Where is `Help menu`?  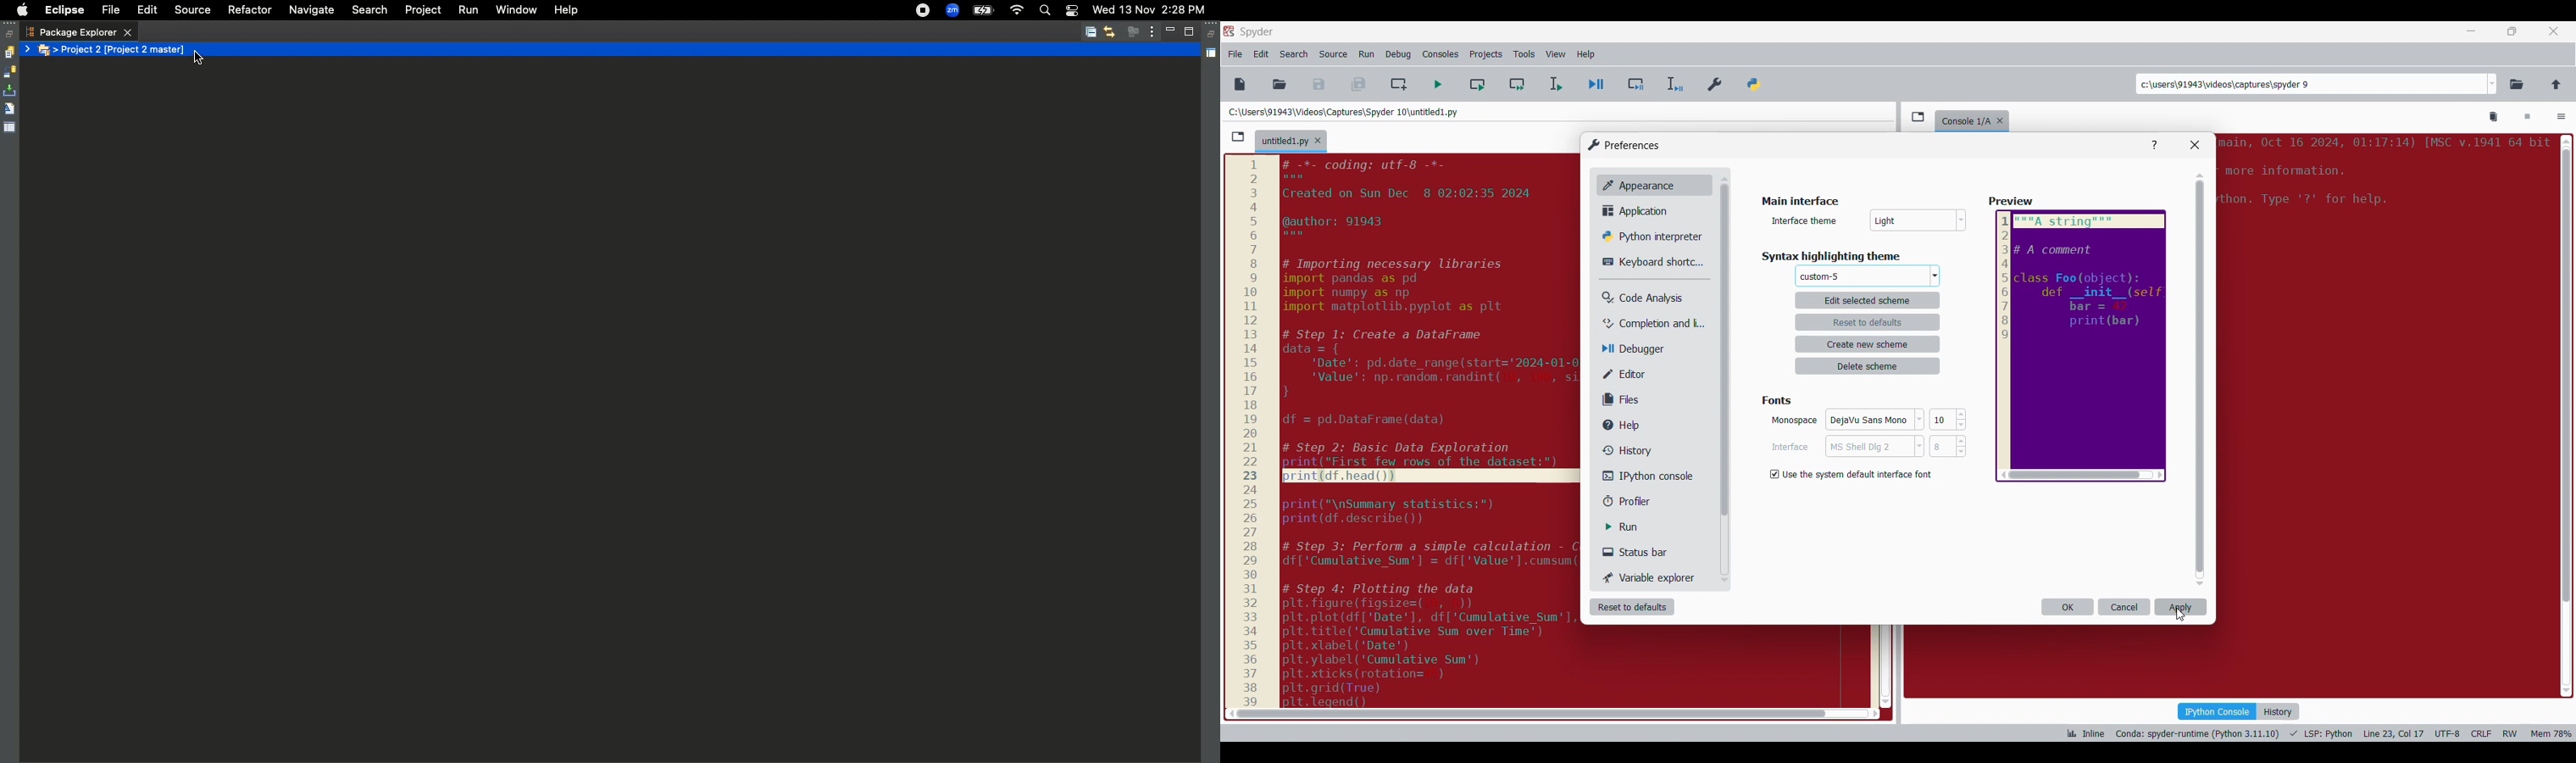 Help menu is located at coordinates (1585, 54).